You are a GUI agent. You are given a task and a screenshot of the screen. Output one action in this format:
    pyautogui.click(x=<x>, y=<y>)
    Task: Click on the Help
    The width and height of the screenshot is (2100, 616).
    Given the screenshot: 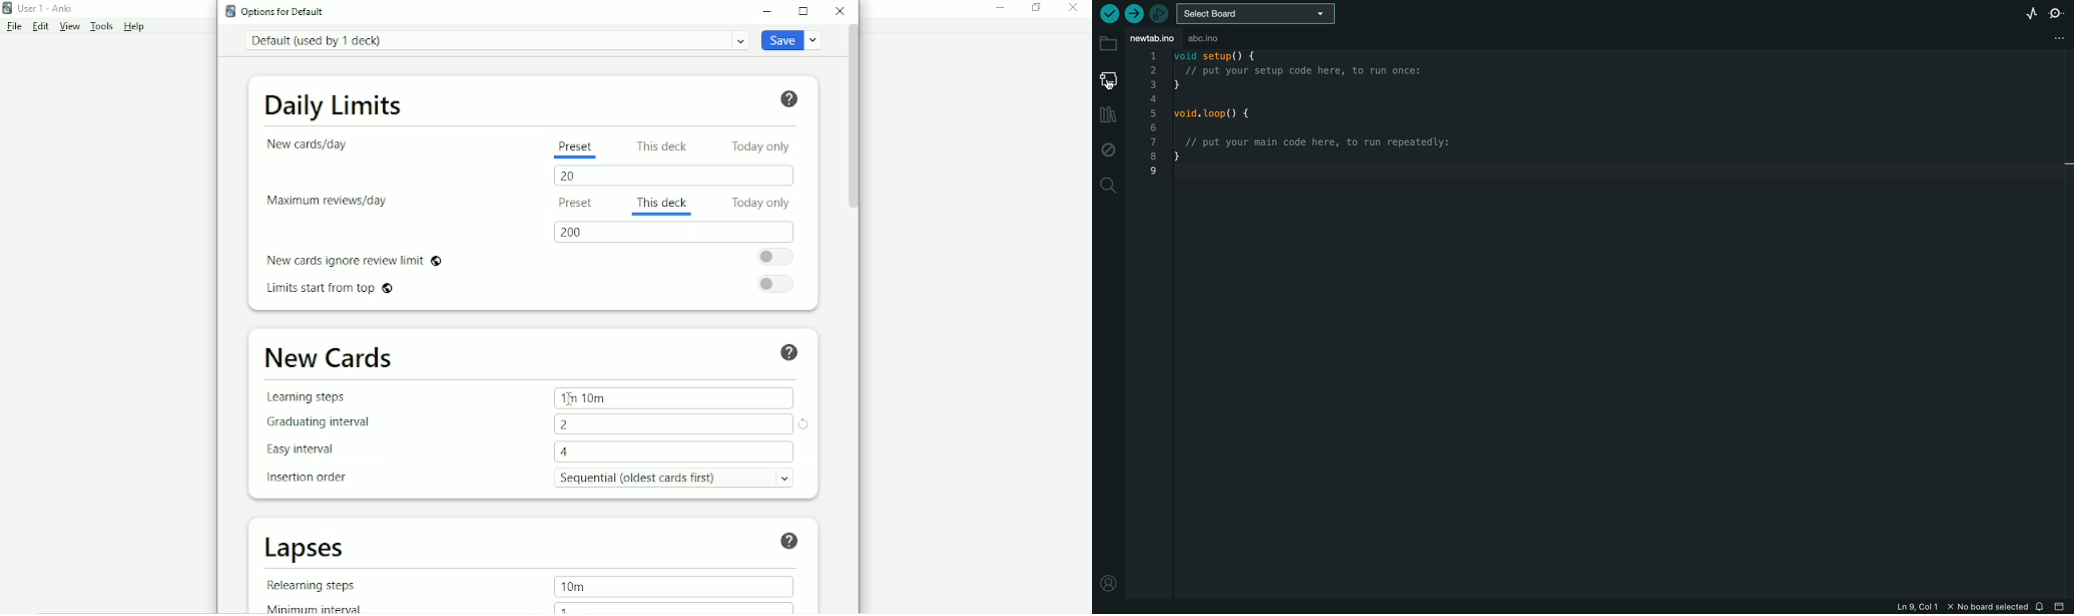 What is the action you would take?
    pyautogui.click(x=135, y=27)
    